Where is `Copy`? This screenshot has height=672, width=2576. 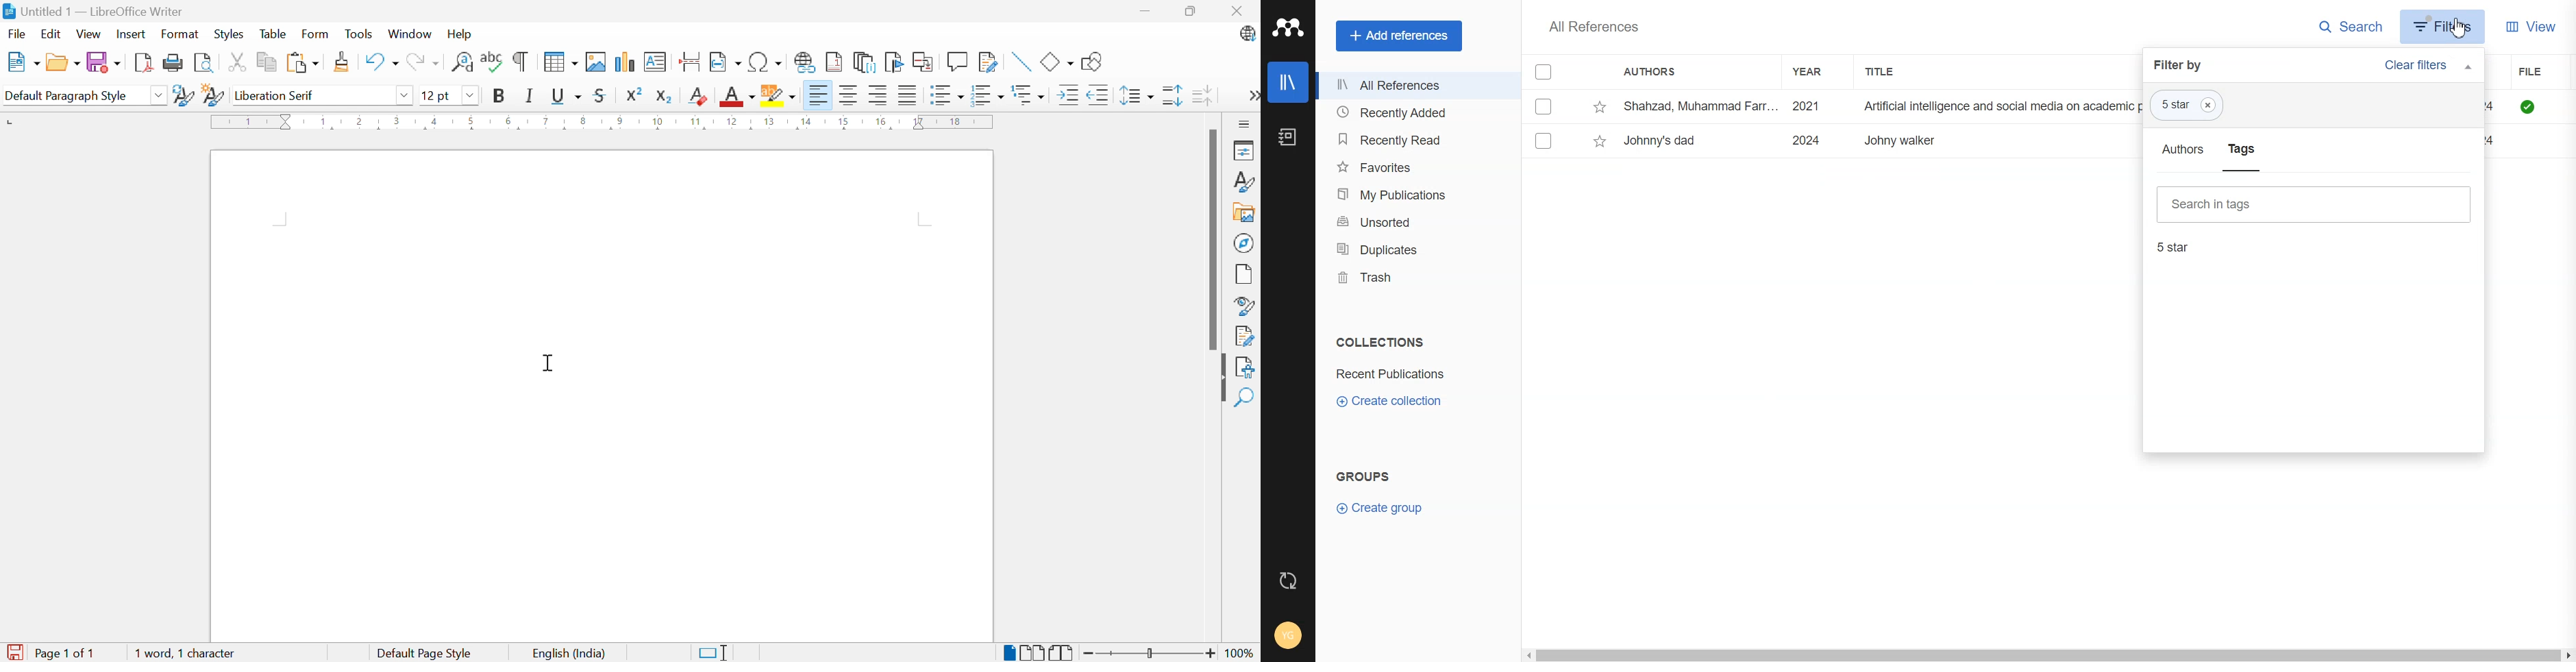
Copy is located at coordinates (270, 62).